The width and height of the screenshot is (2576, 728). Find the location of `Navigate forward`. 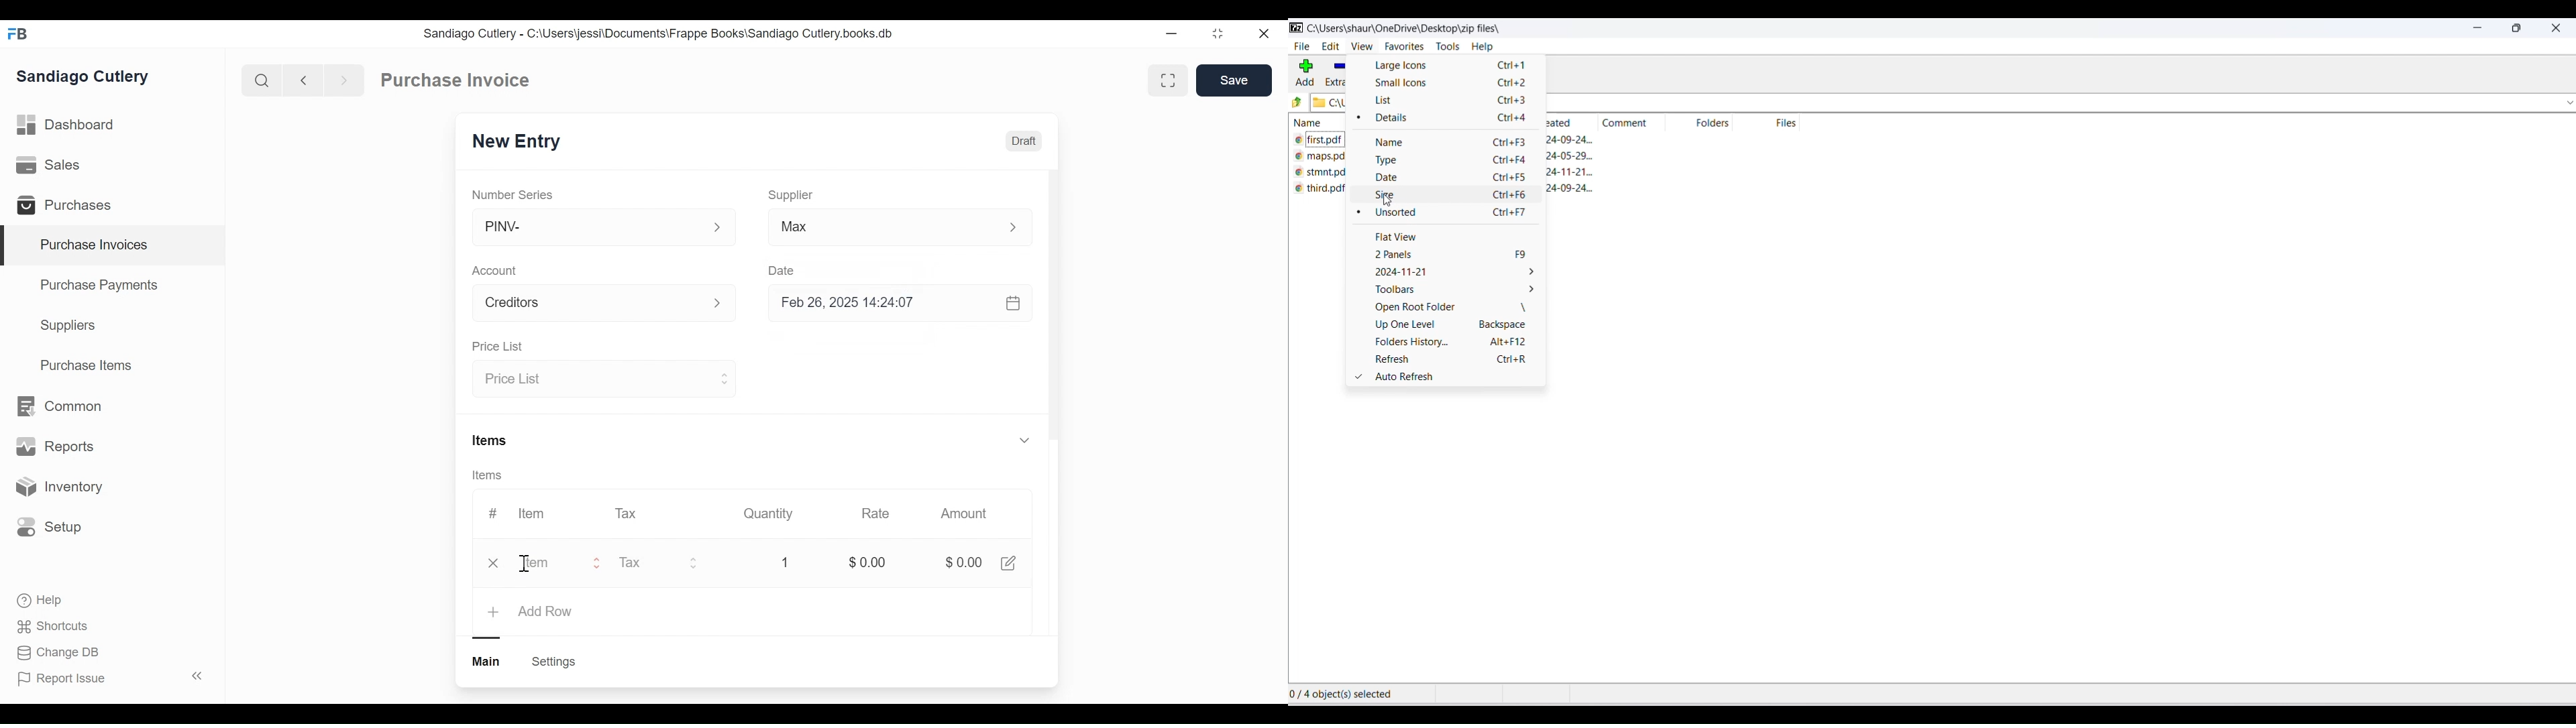

Navigate forward is located at coordinates (343, 79).